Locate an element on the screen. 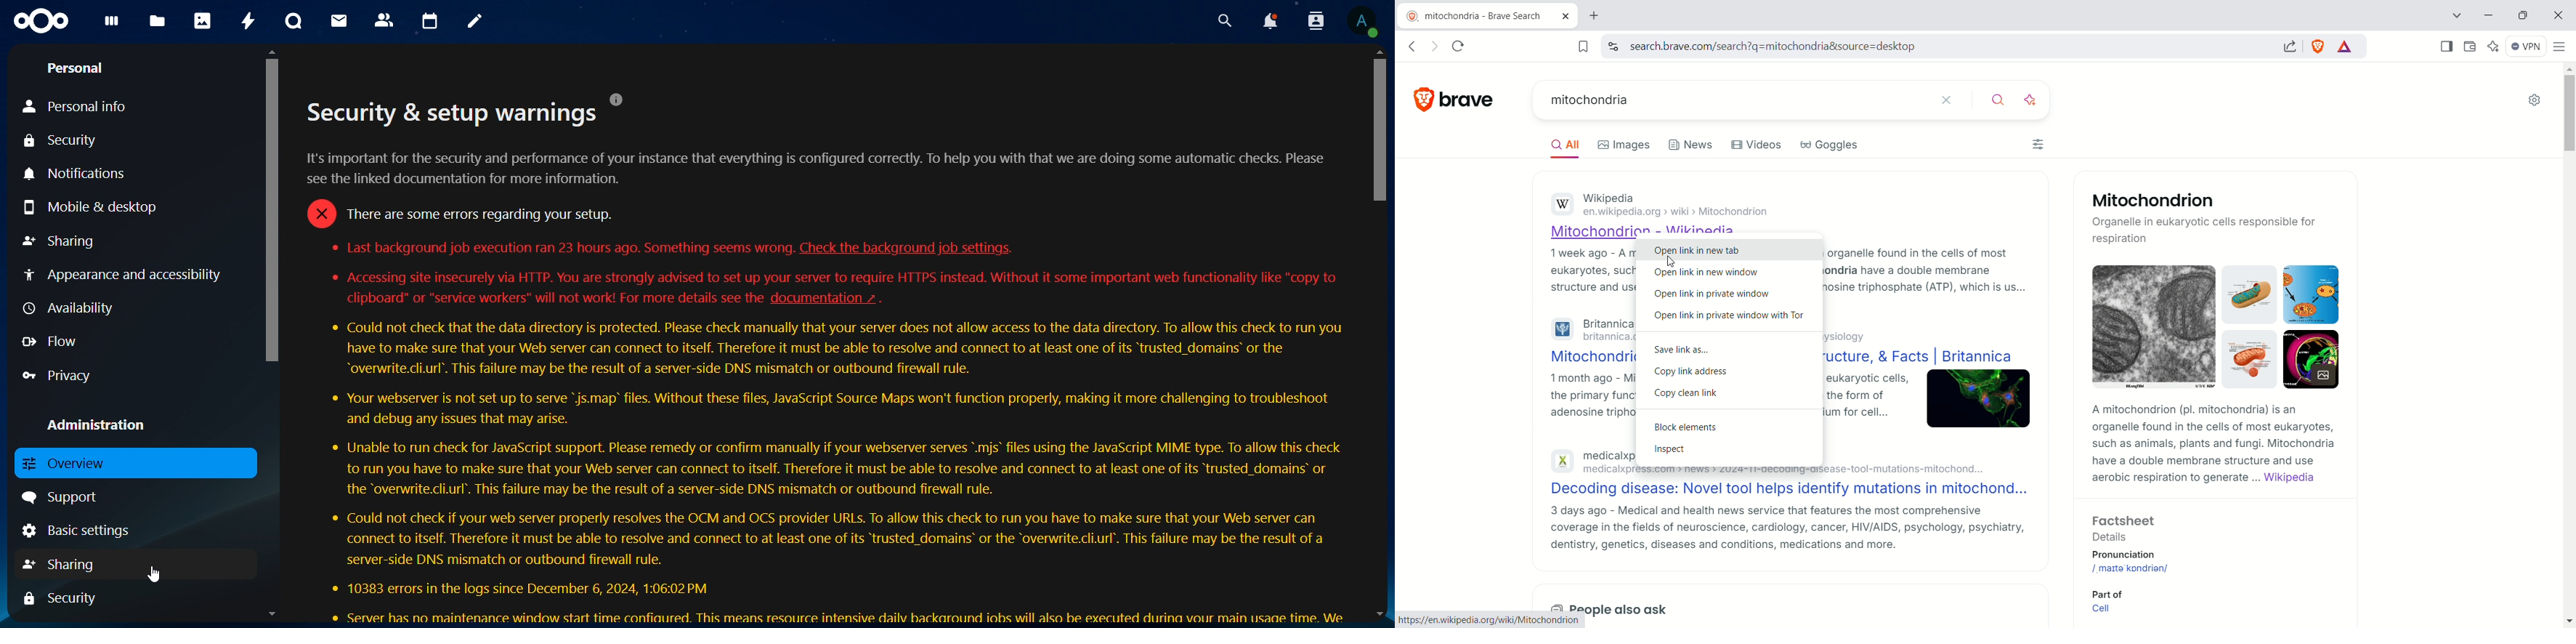 This screenshot has height=644, width=2576. notifications is located at coordinates (1269, 22).